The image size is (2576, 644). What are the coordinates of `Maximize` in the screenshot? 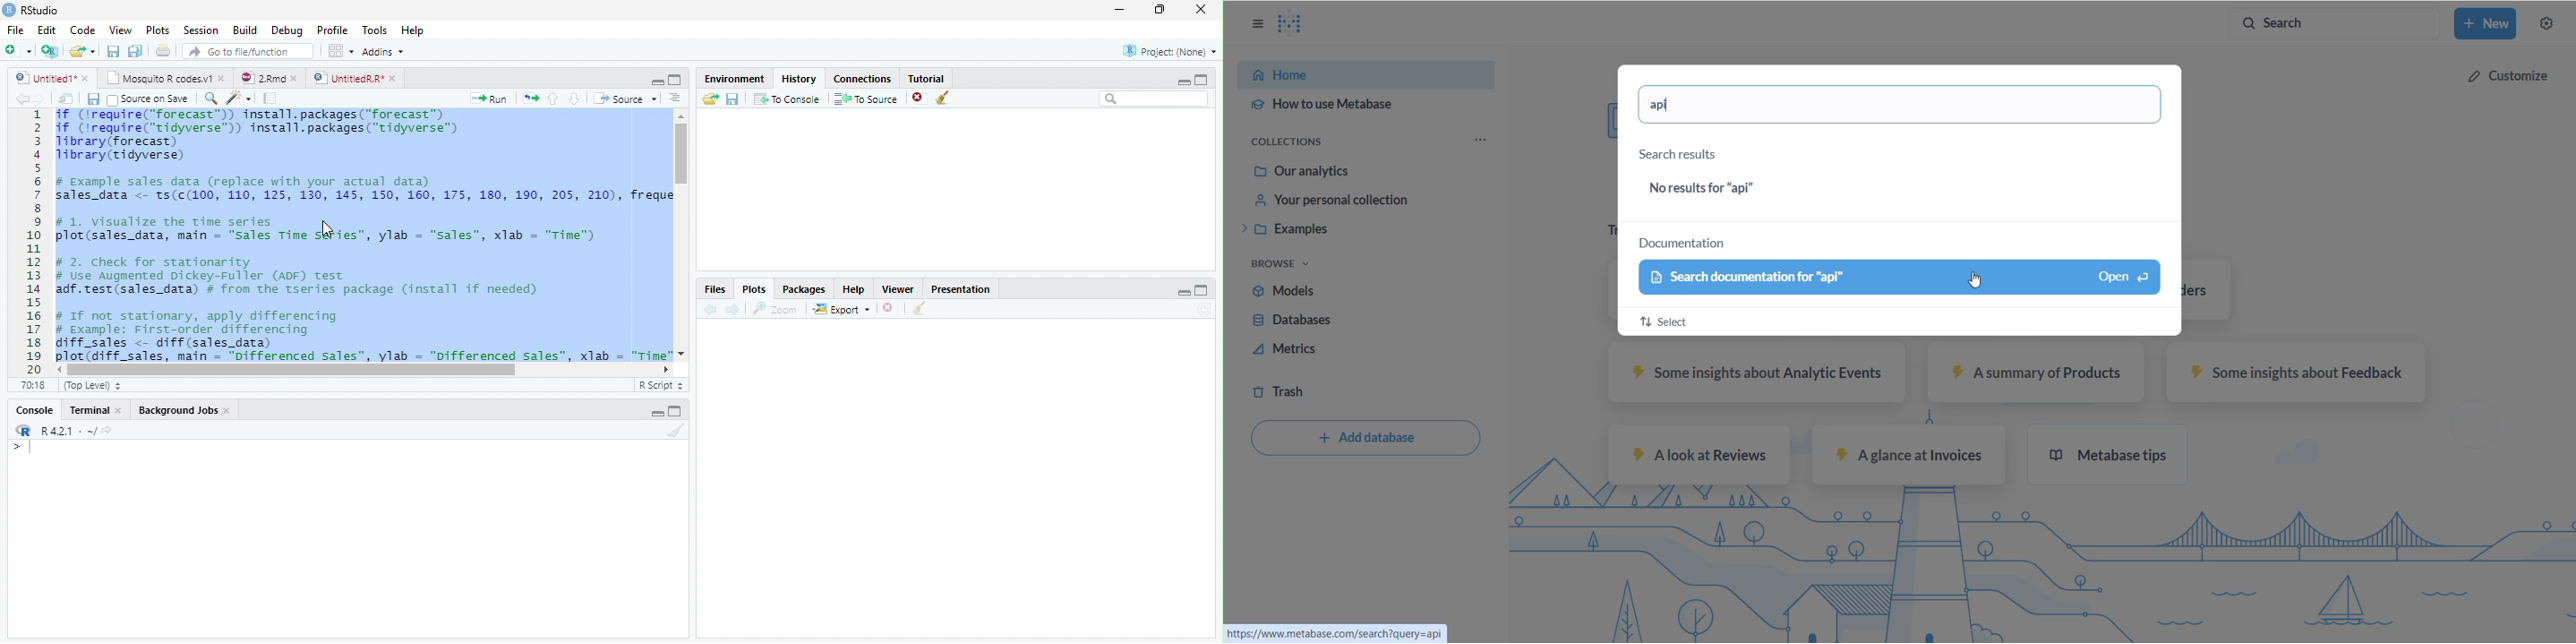 It's located at (1202, 291).